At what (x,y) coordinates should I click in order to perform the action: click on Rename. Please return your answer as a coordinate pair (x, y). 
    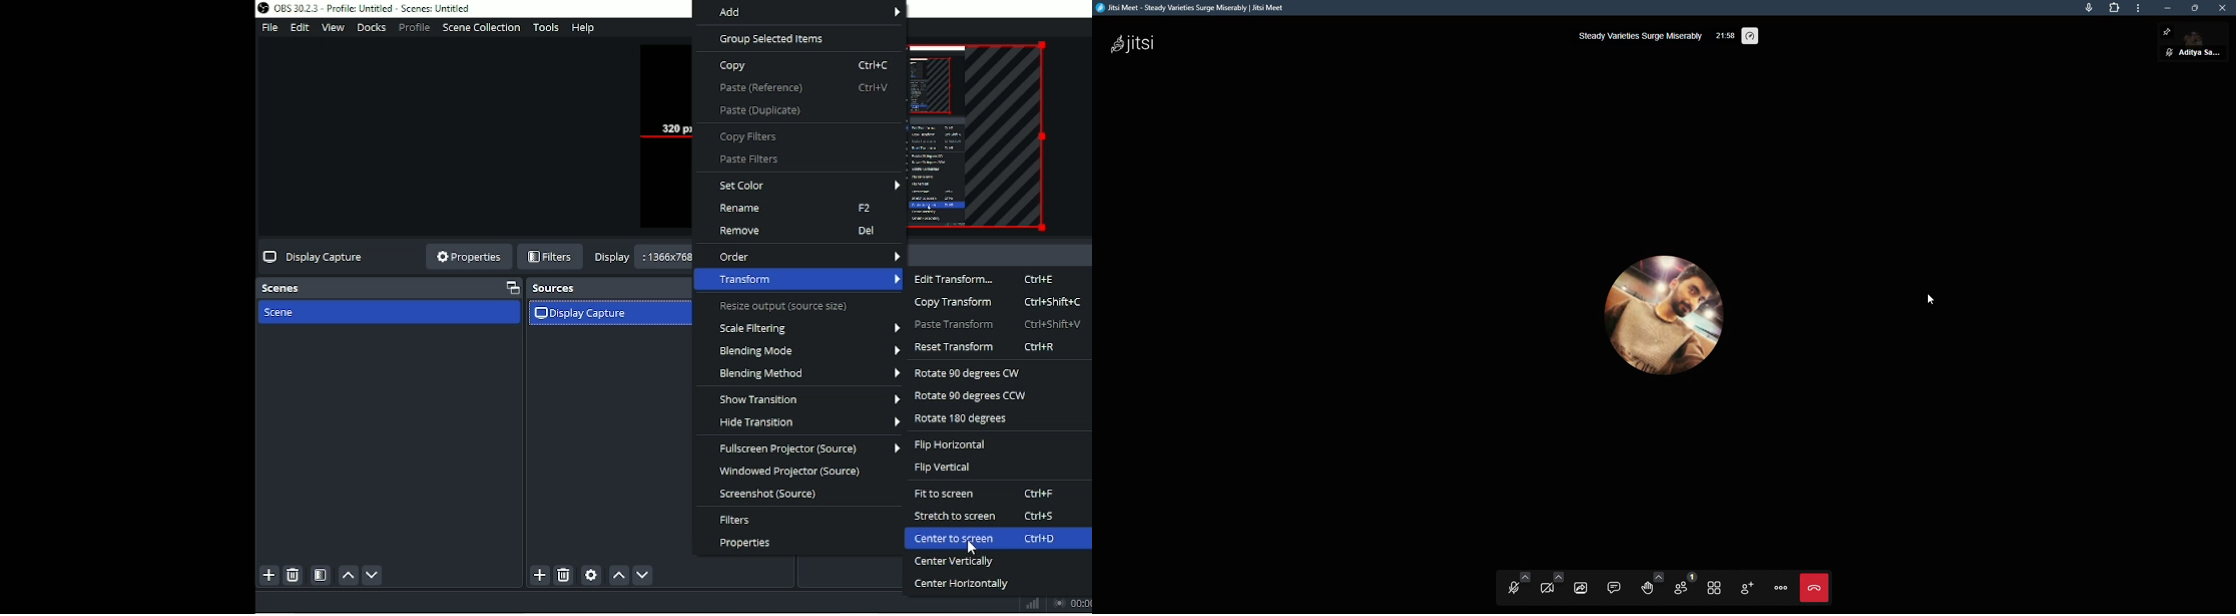
    Looking at the image, I should click on (799, 208).